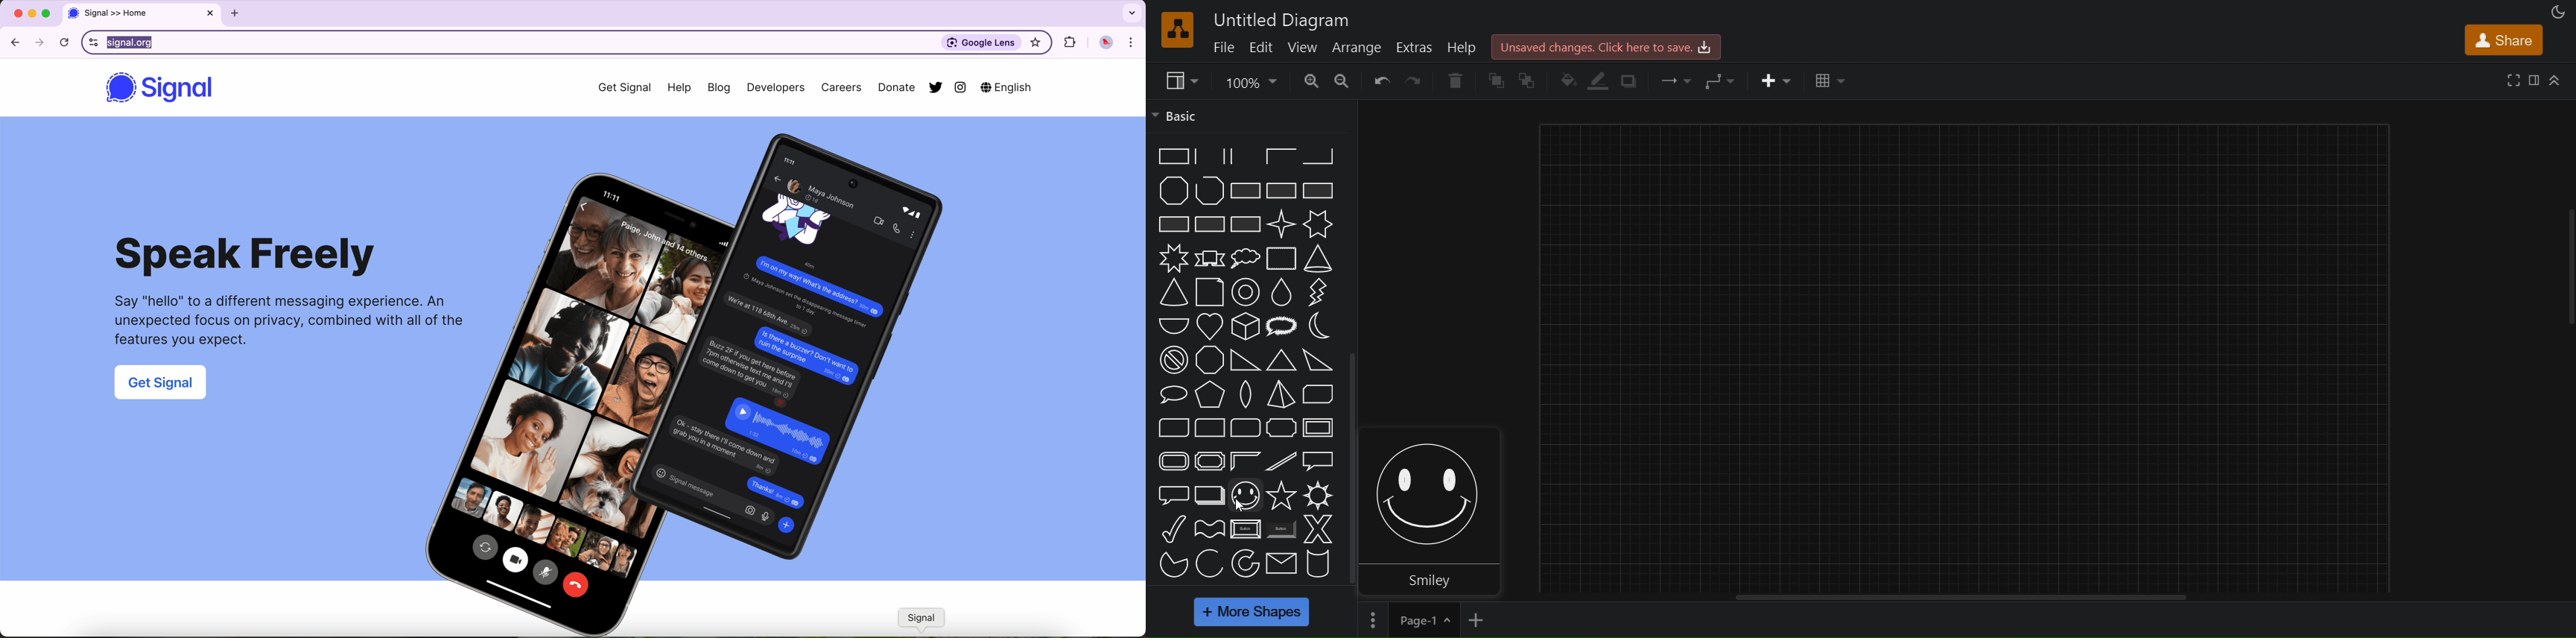  I want to click on click here to sav, so click(1604, 46).